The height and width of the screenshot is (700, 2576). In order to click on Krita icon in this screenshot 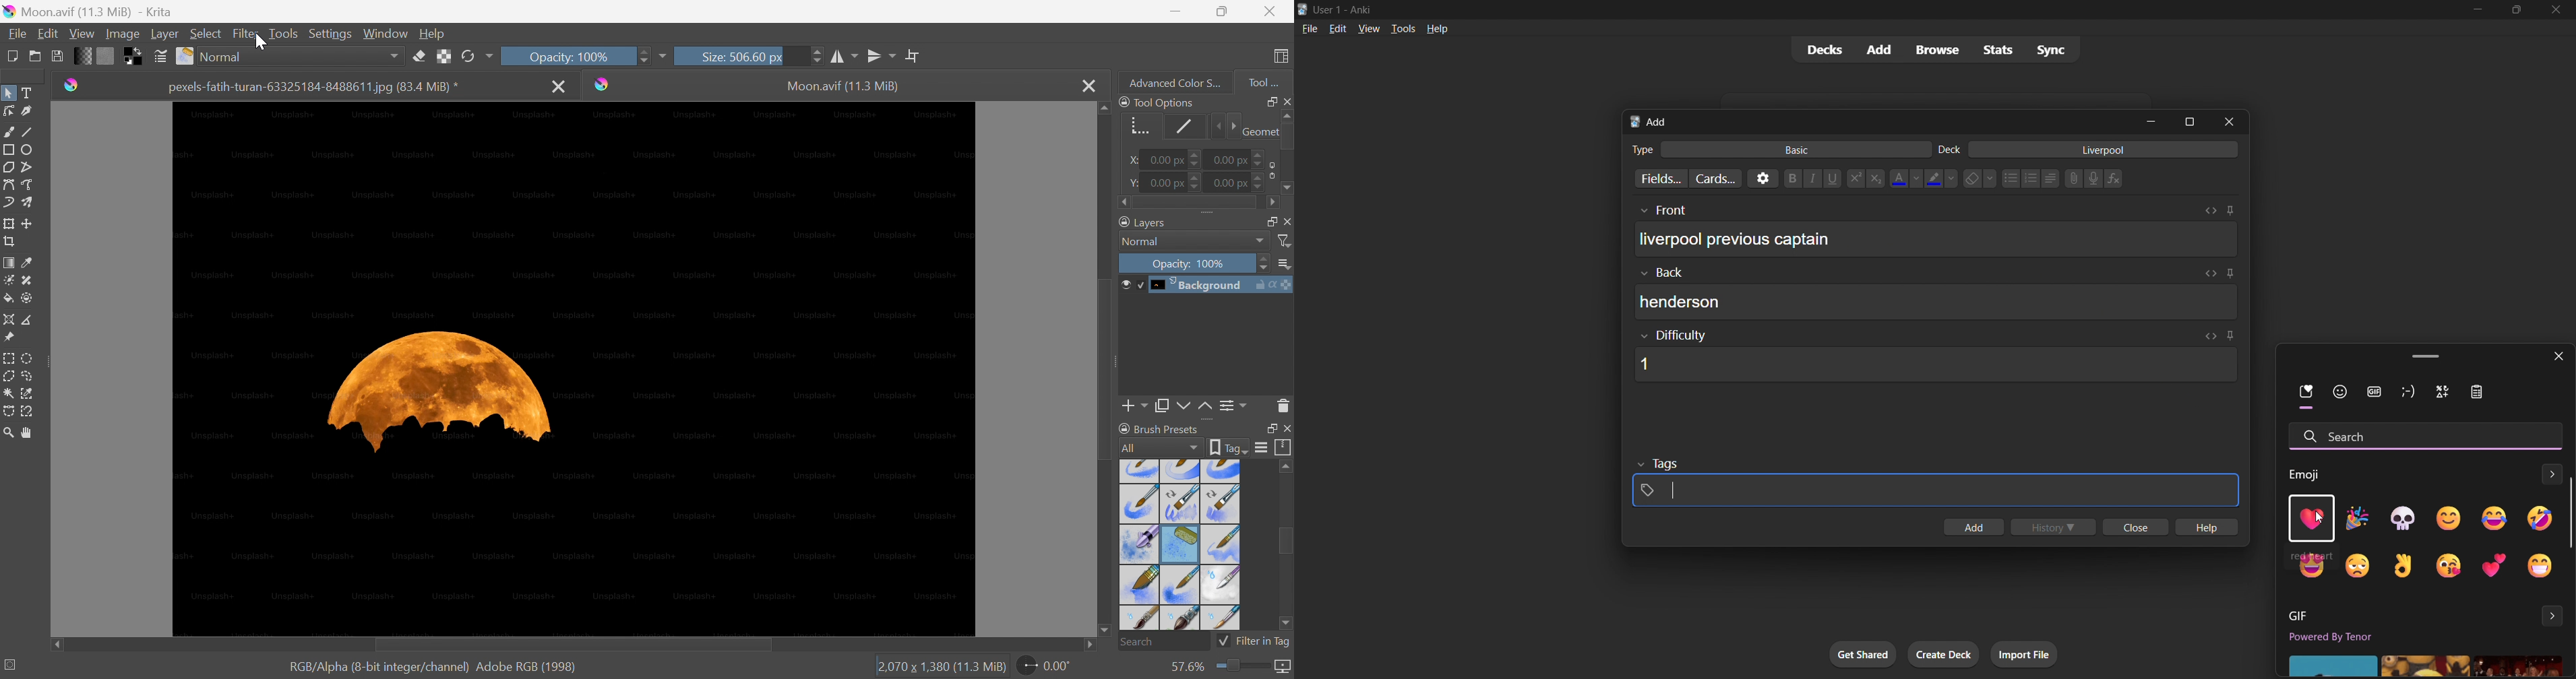, I will do `click(605, 84)`.